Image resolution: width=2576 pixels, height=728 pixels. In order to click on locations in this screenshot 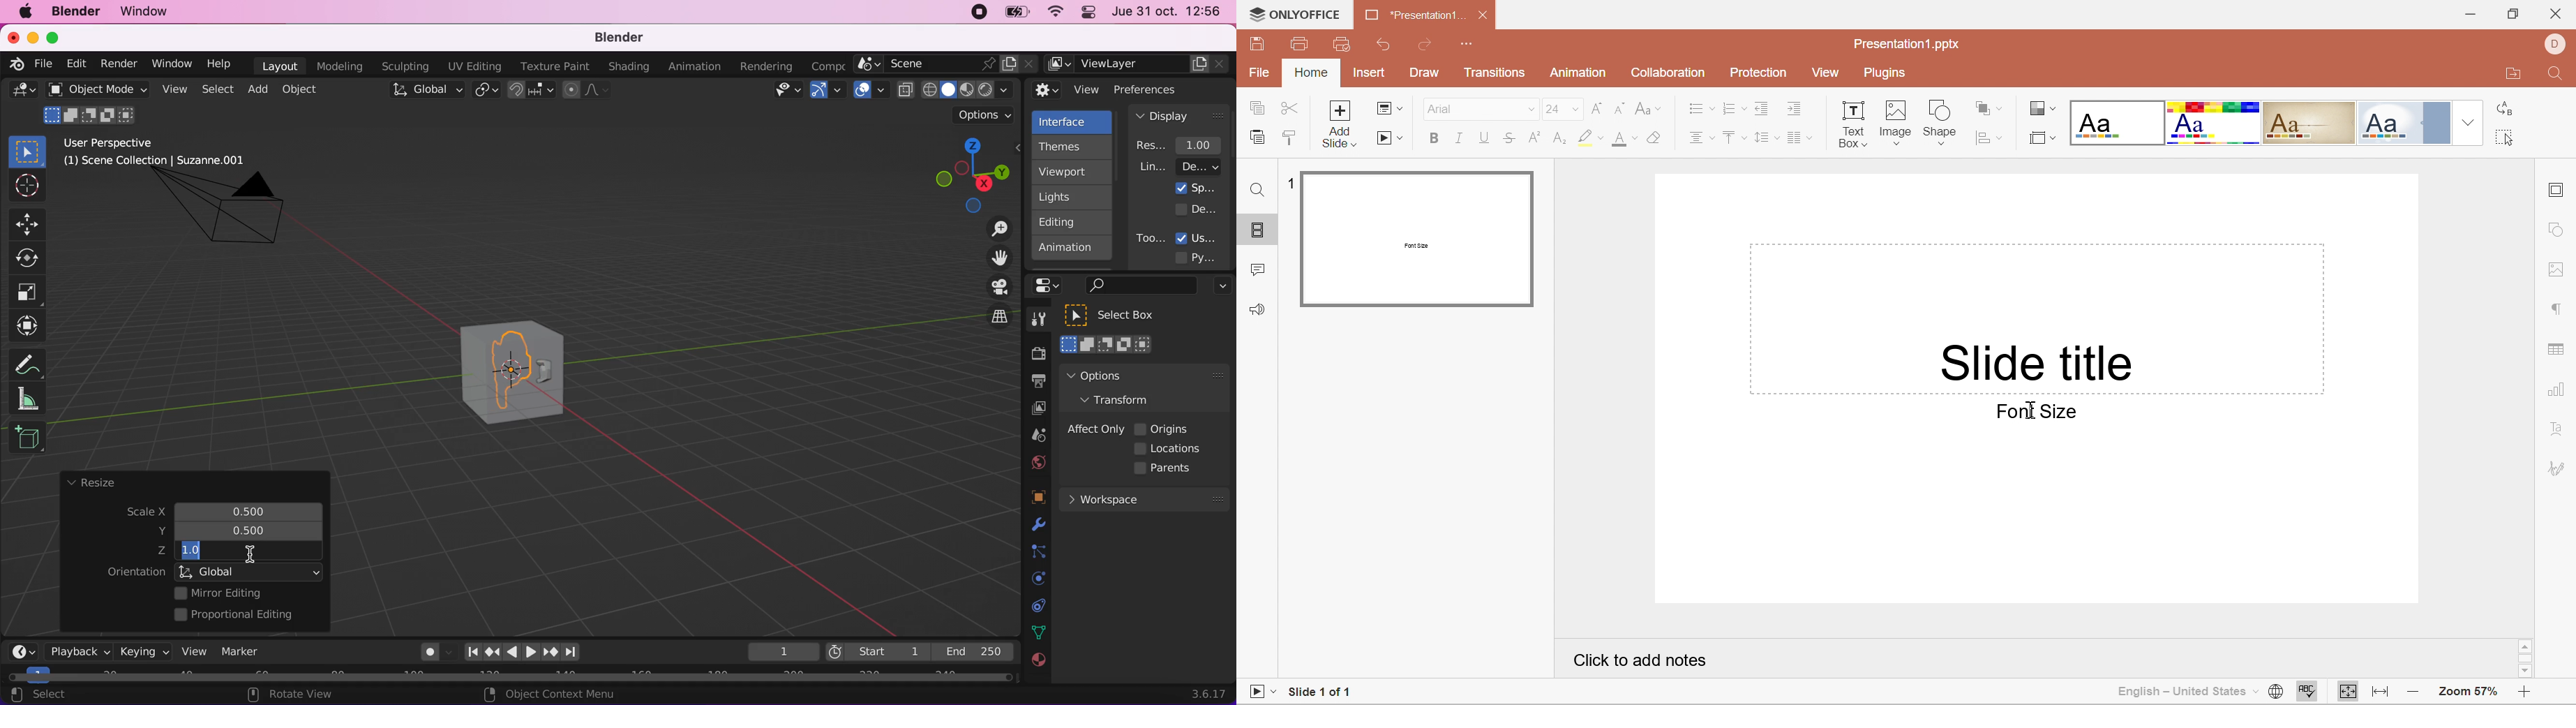, I will do `click(1171, 449)`.